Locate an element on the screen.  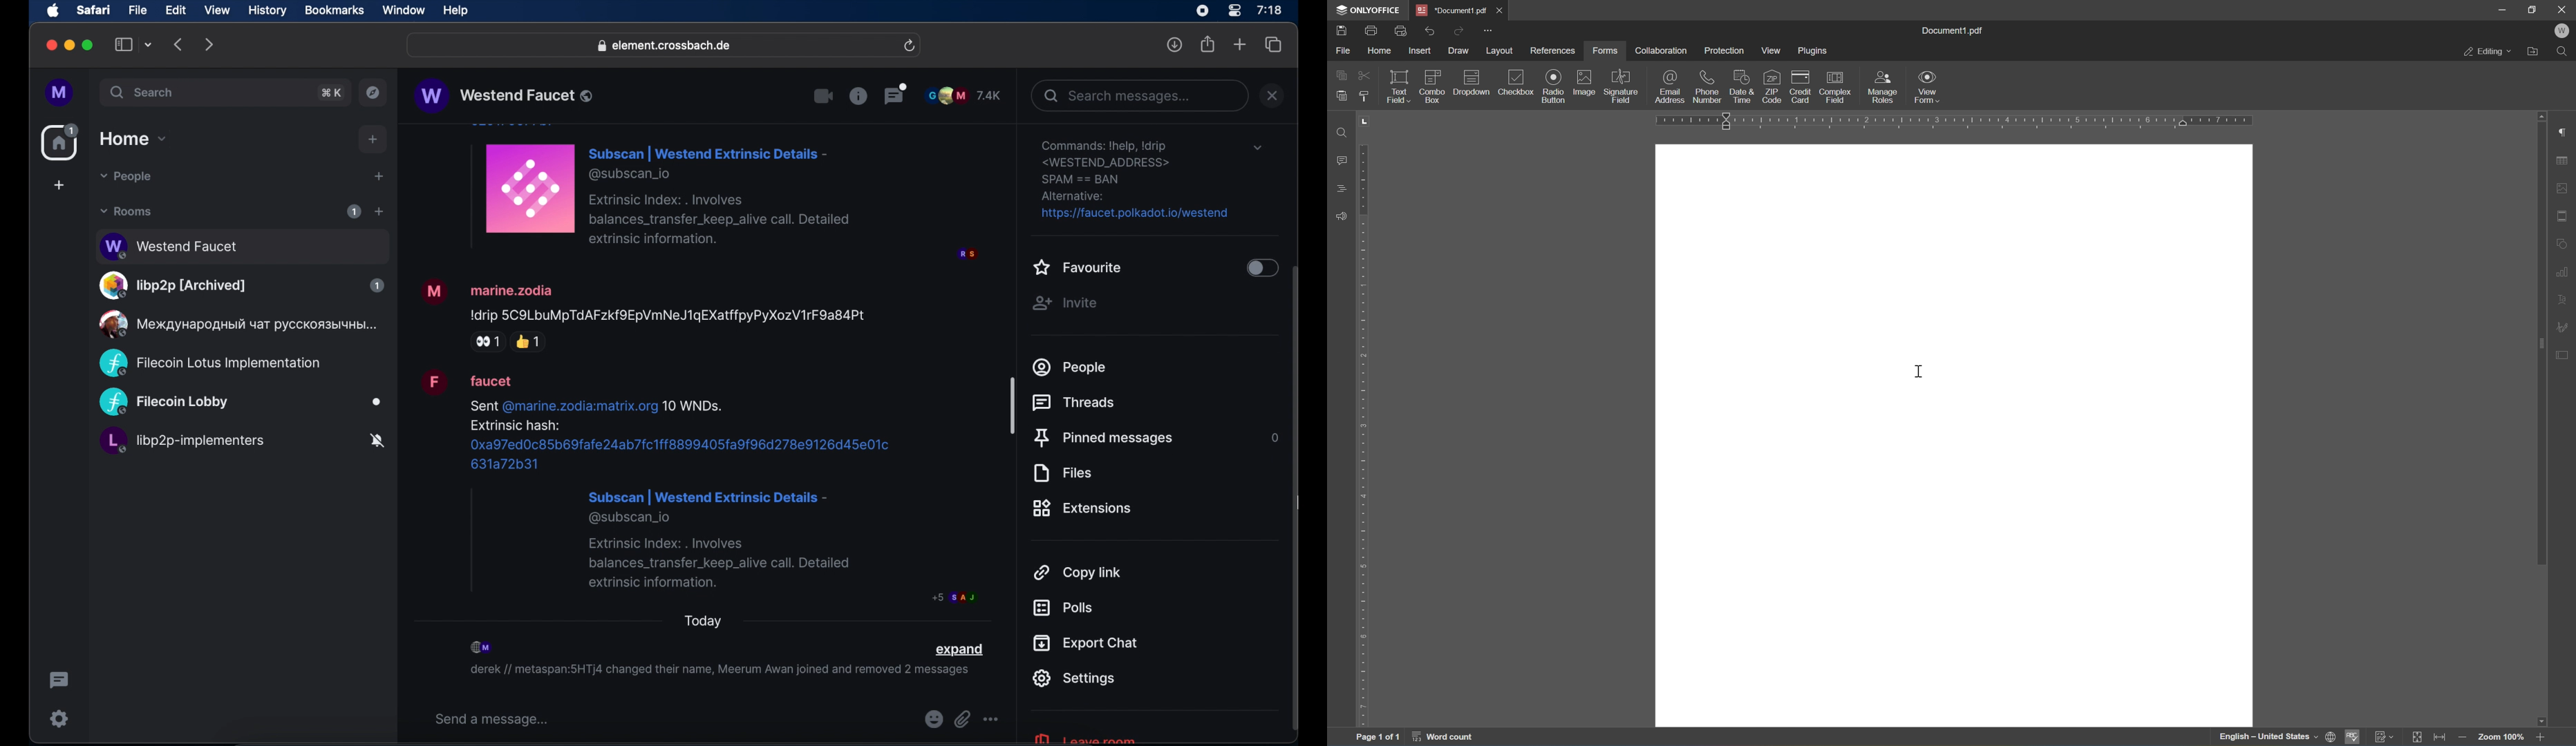
 is located at coordinates (128, 177).